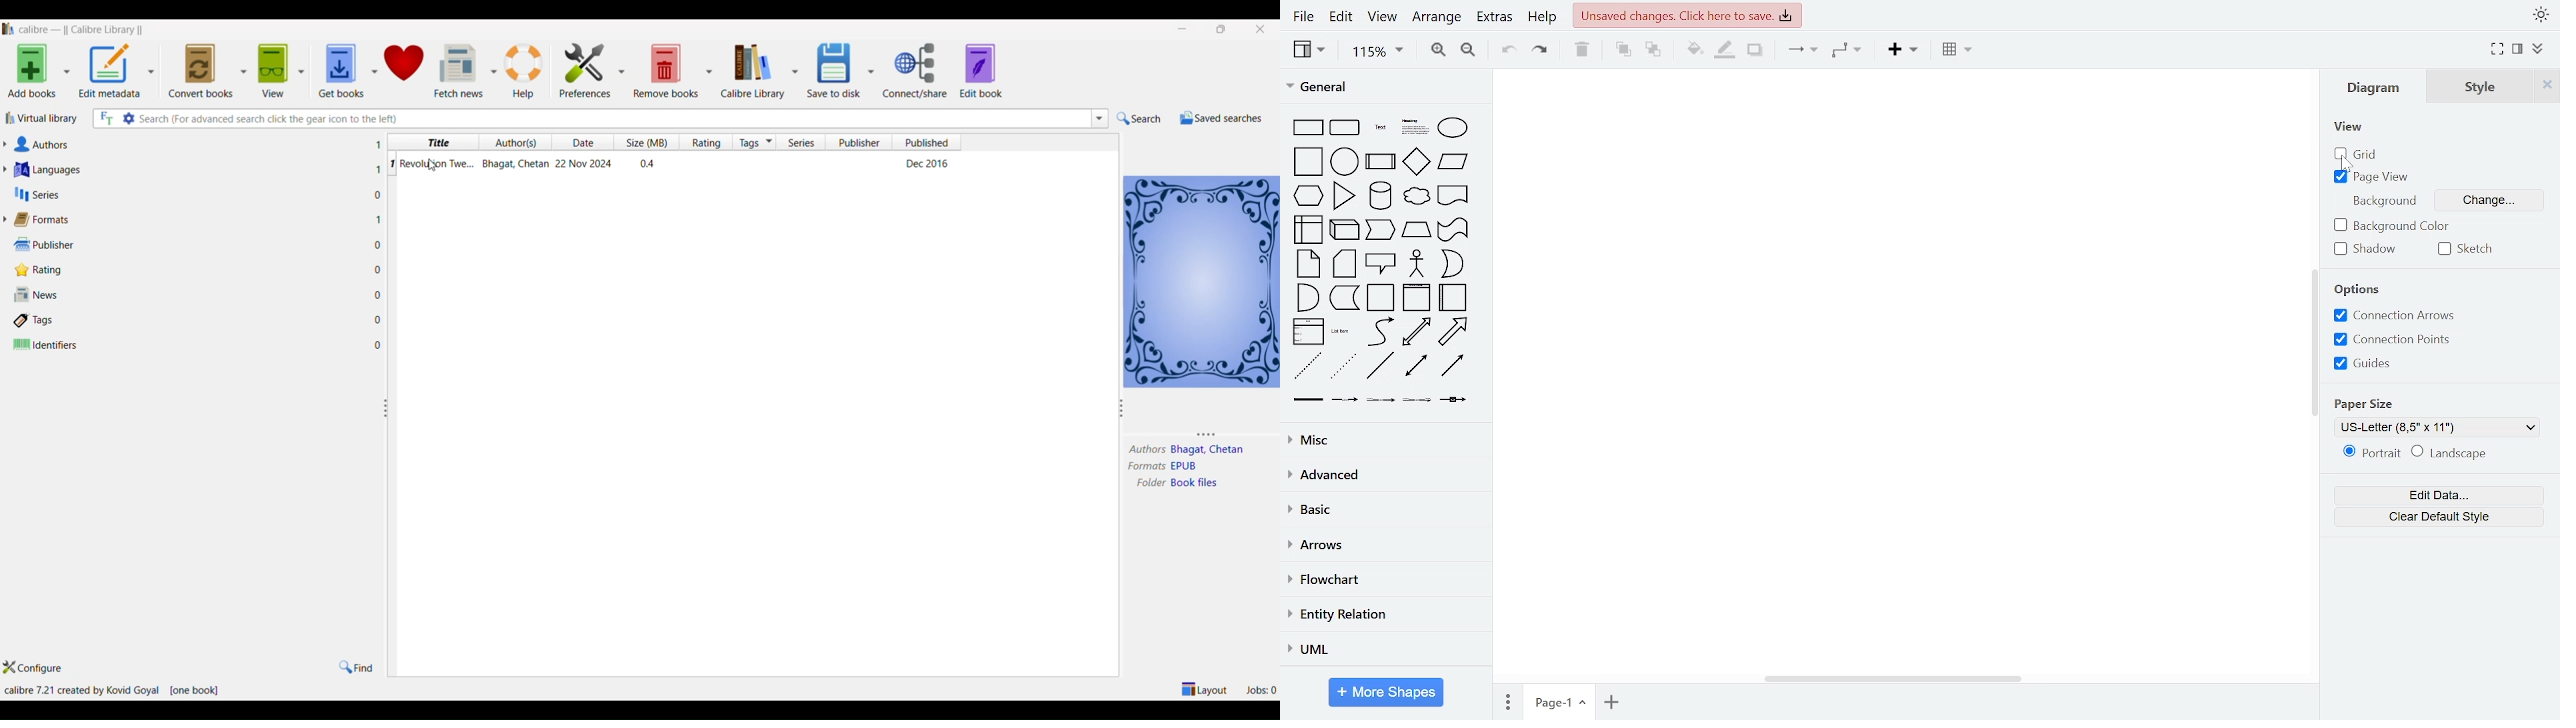 The image size is (2576, 728). What do you see at coordinates (373, 64) in the screenshot?
I see `get books options dropdown button` at bounding box center [373, 64].